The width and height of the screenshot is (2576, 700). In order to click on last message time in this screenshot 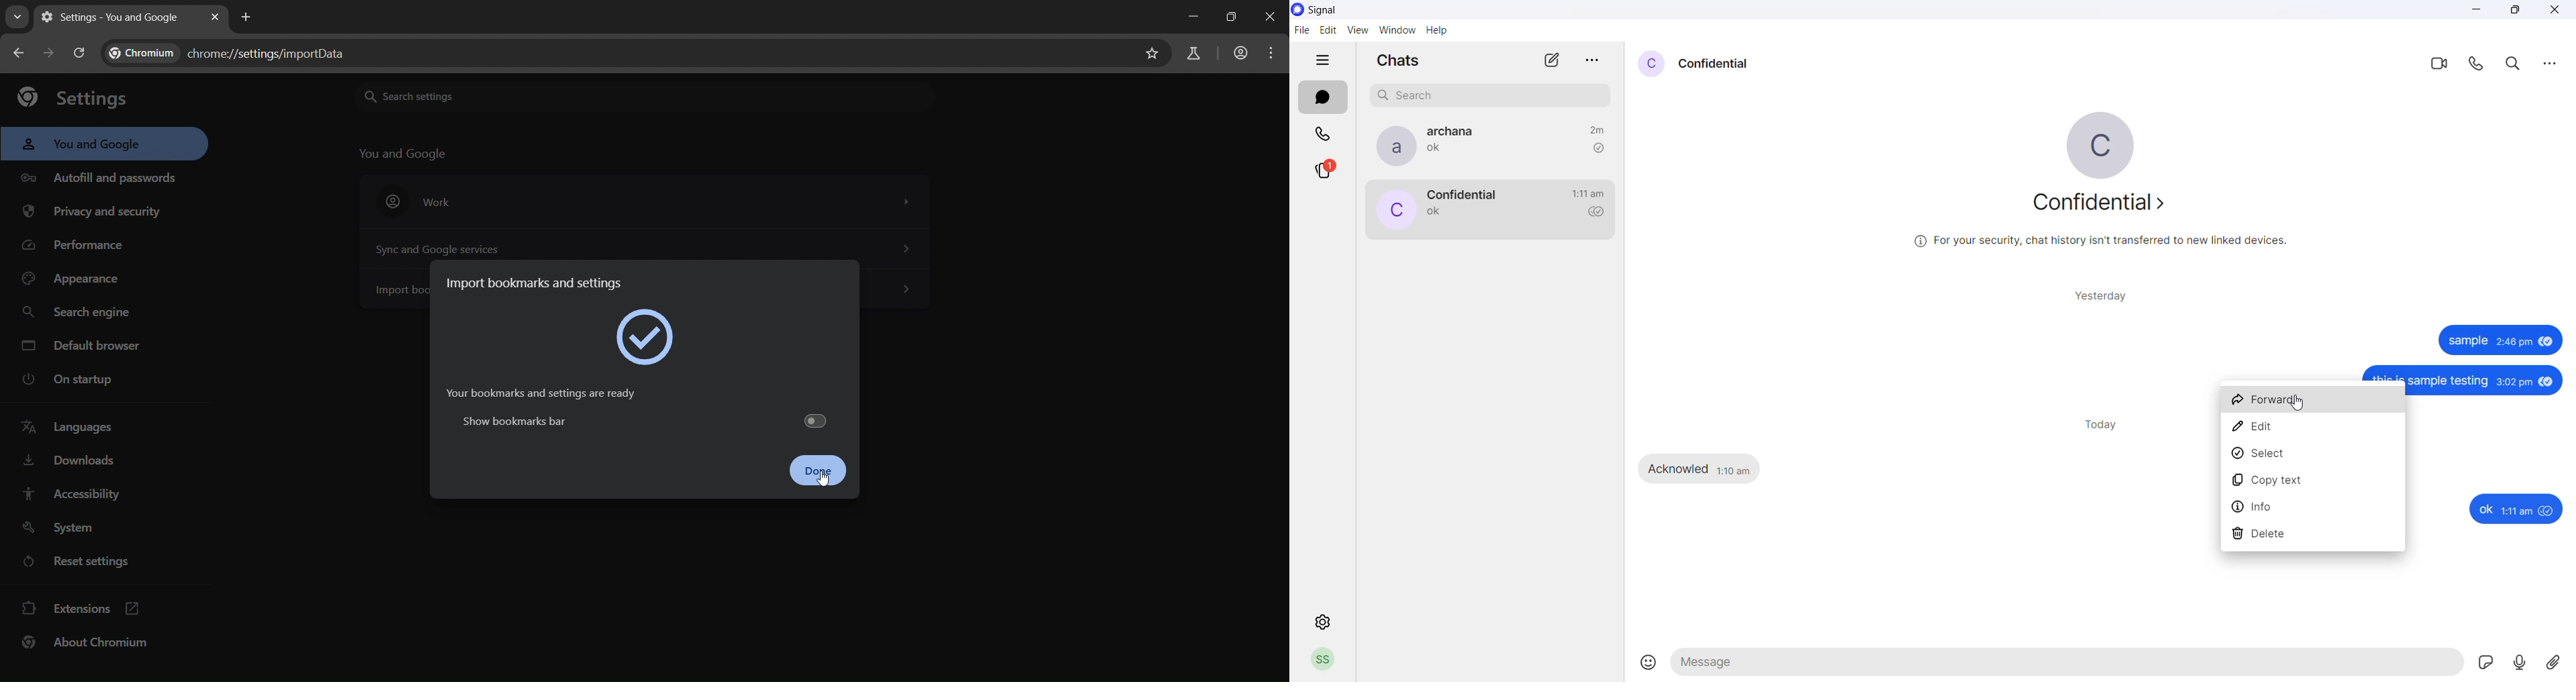, I will do `click(1588, 194)`.